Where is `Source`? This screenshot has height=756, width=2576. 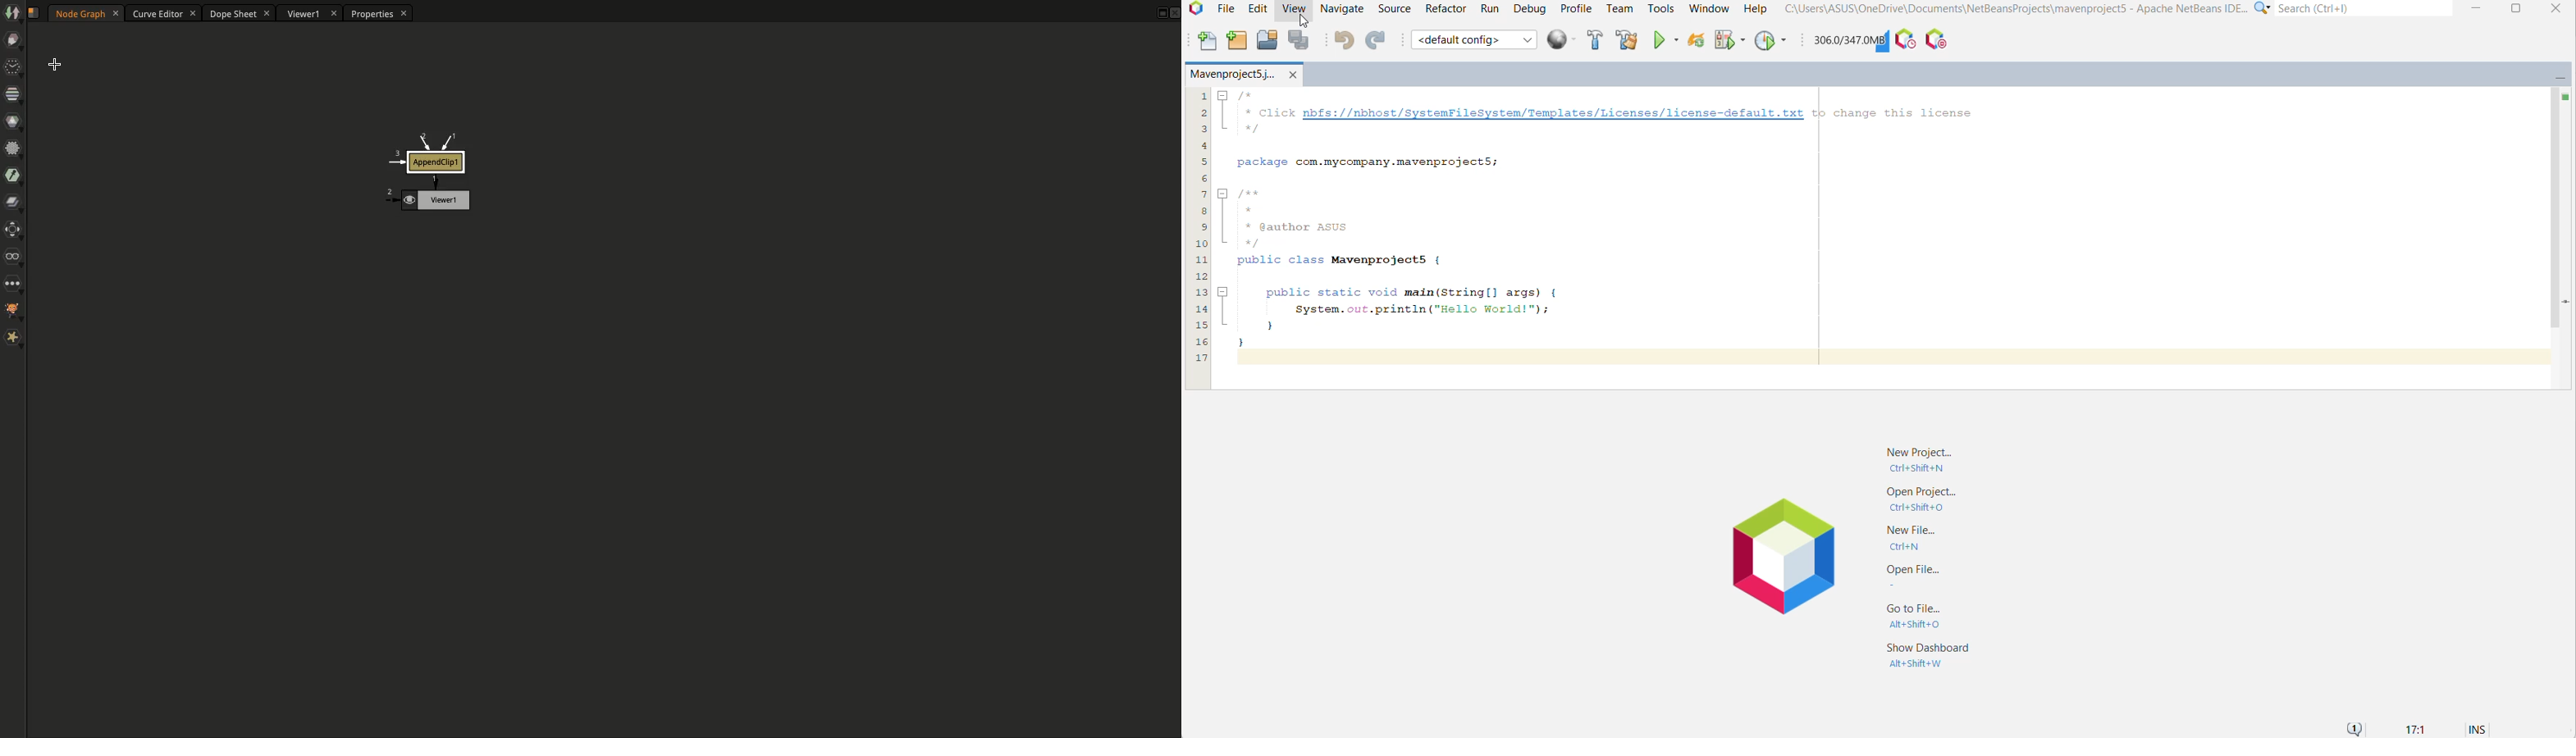
Source is located at coordinates (1395, 9).